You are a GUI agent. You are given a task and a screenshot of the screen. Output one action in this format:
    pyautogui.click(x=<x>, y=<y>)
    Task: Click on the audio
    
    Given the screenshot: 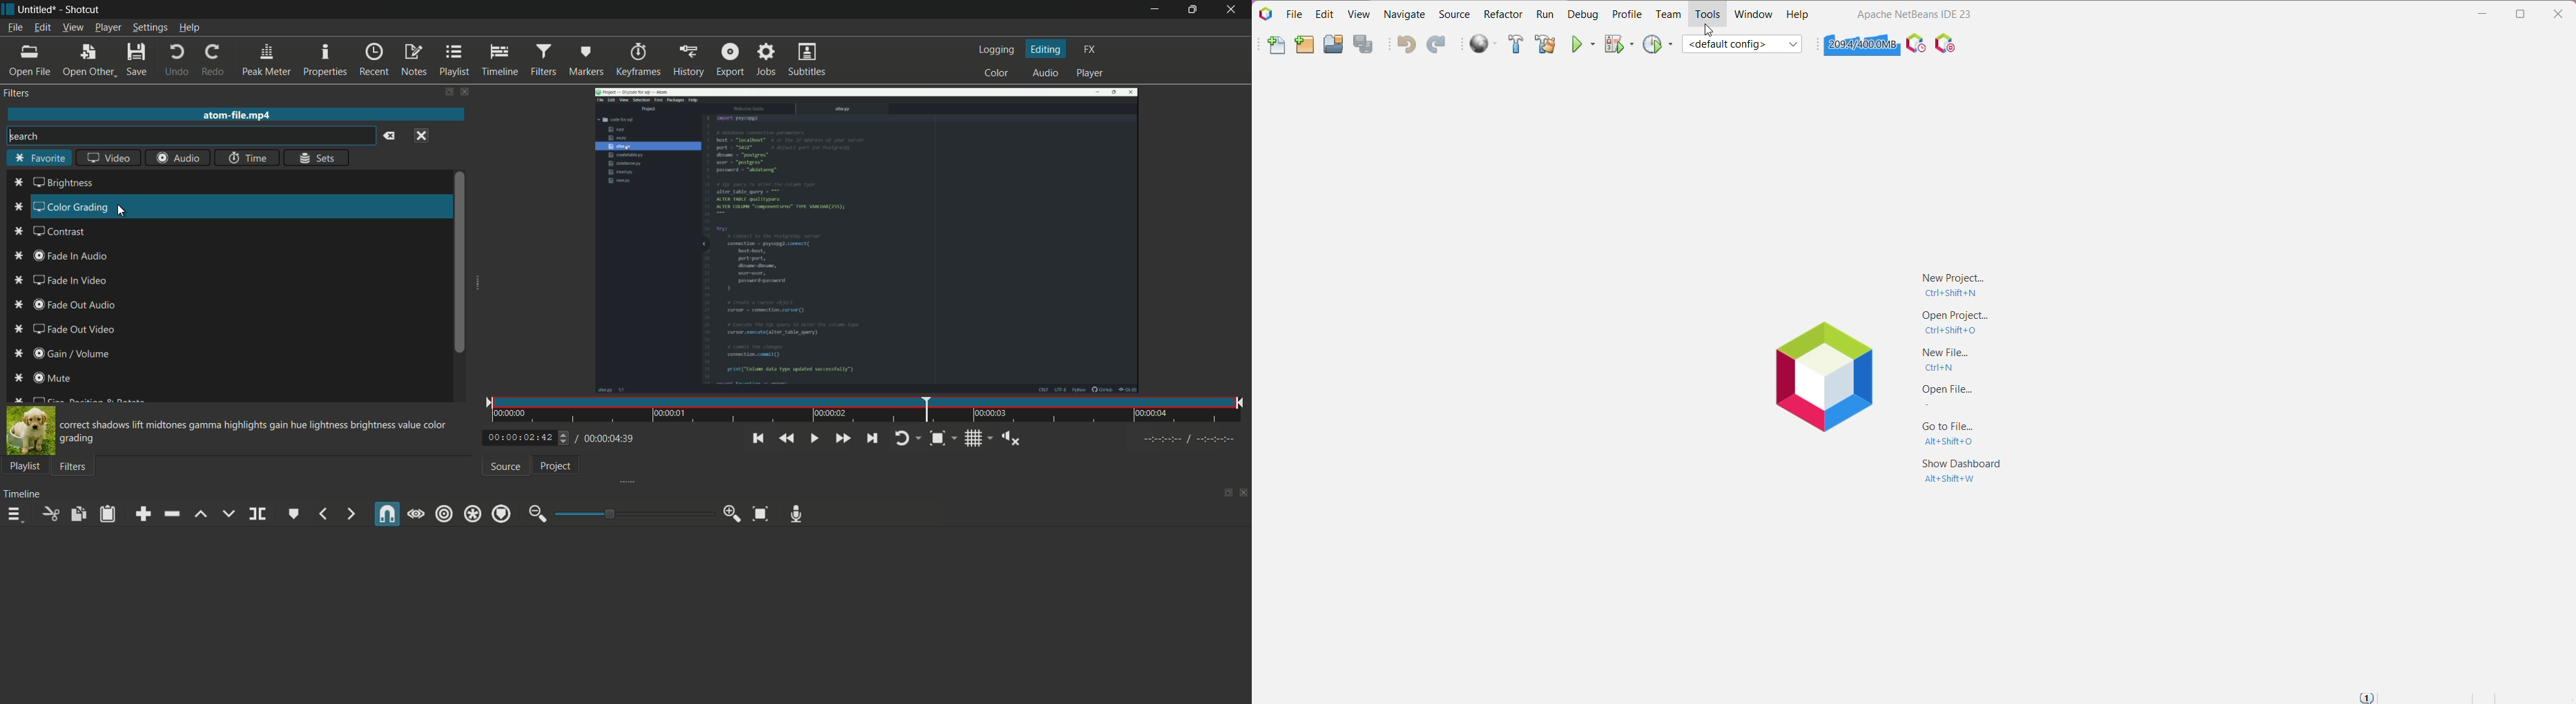 What is the action you would take?
    pyautogui.click(x=181, y=159)
    